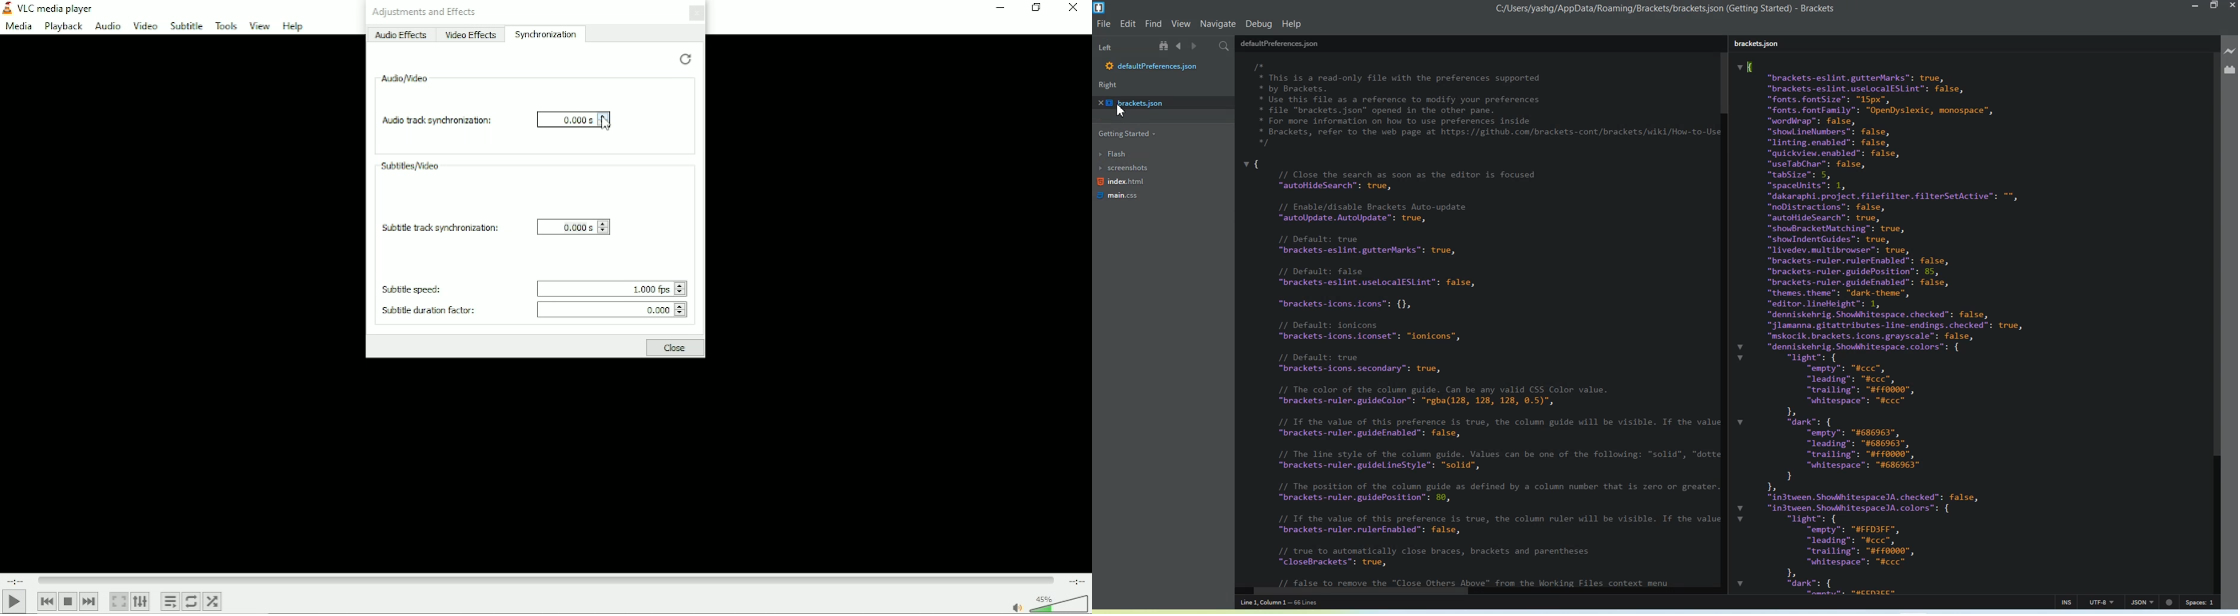  I want to click on brackets.json, so click(1762, 45).